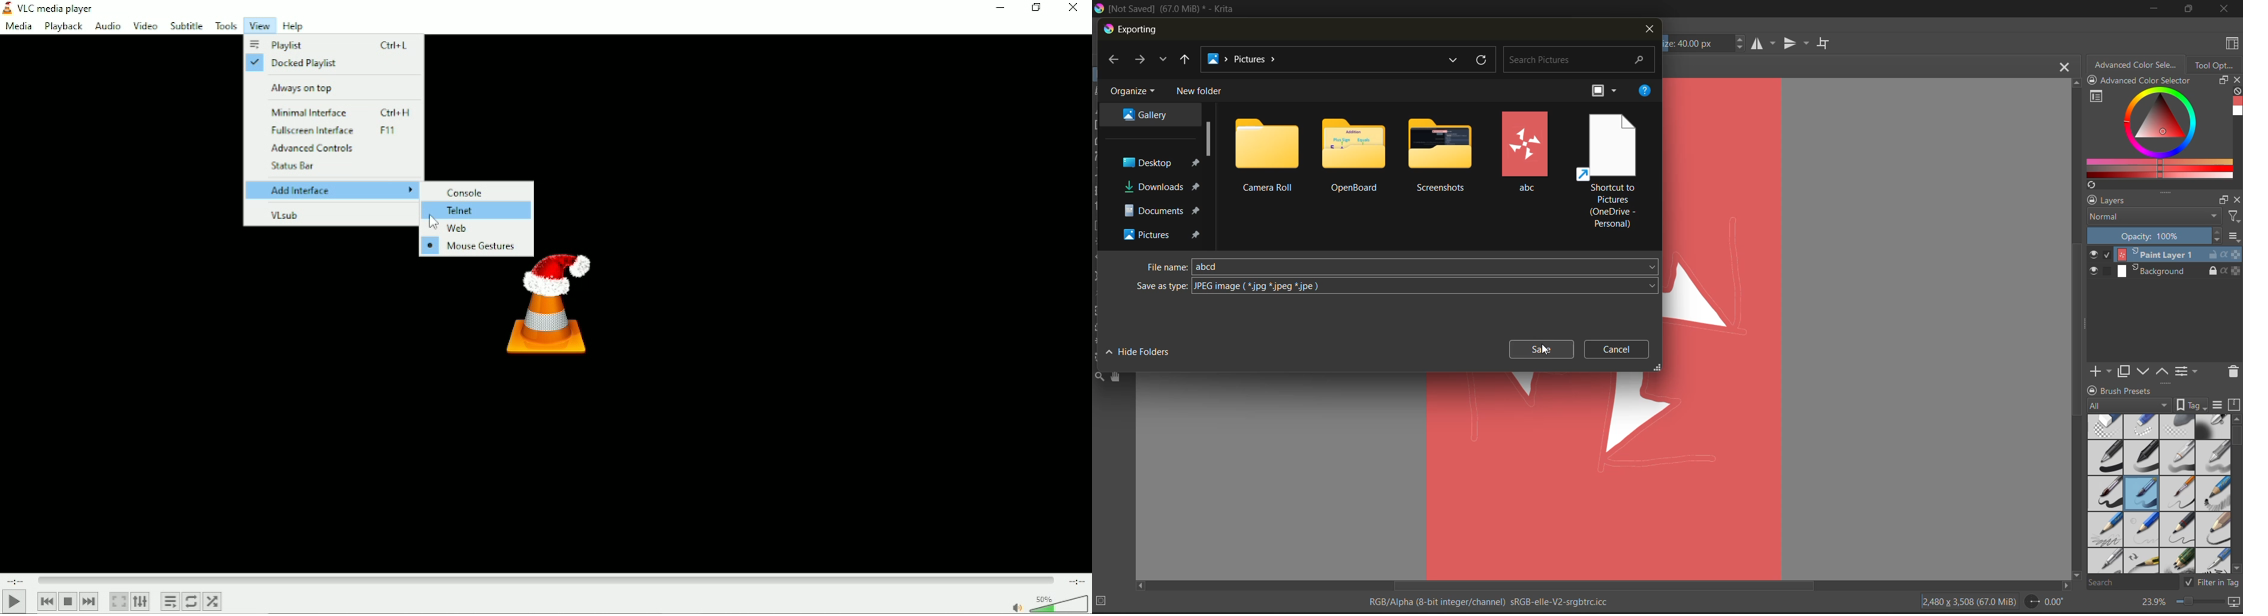  Describe the element at coordinates (2159, 134) in the screenshot. I see `advanced color selector` at that location.